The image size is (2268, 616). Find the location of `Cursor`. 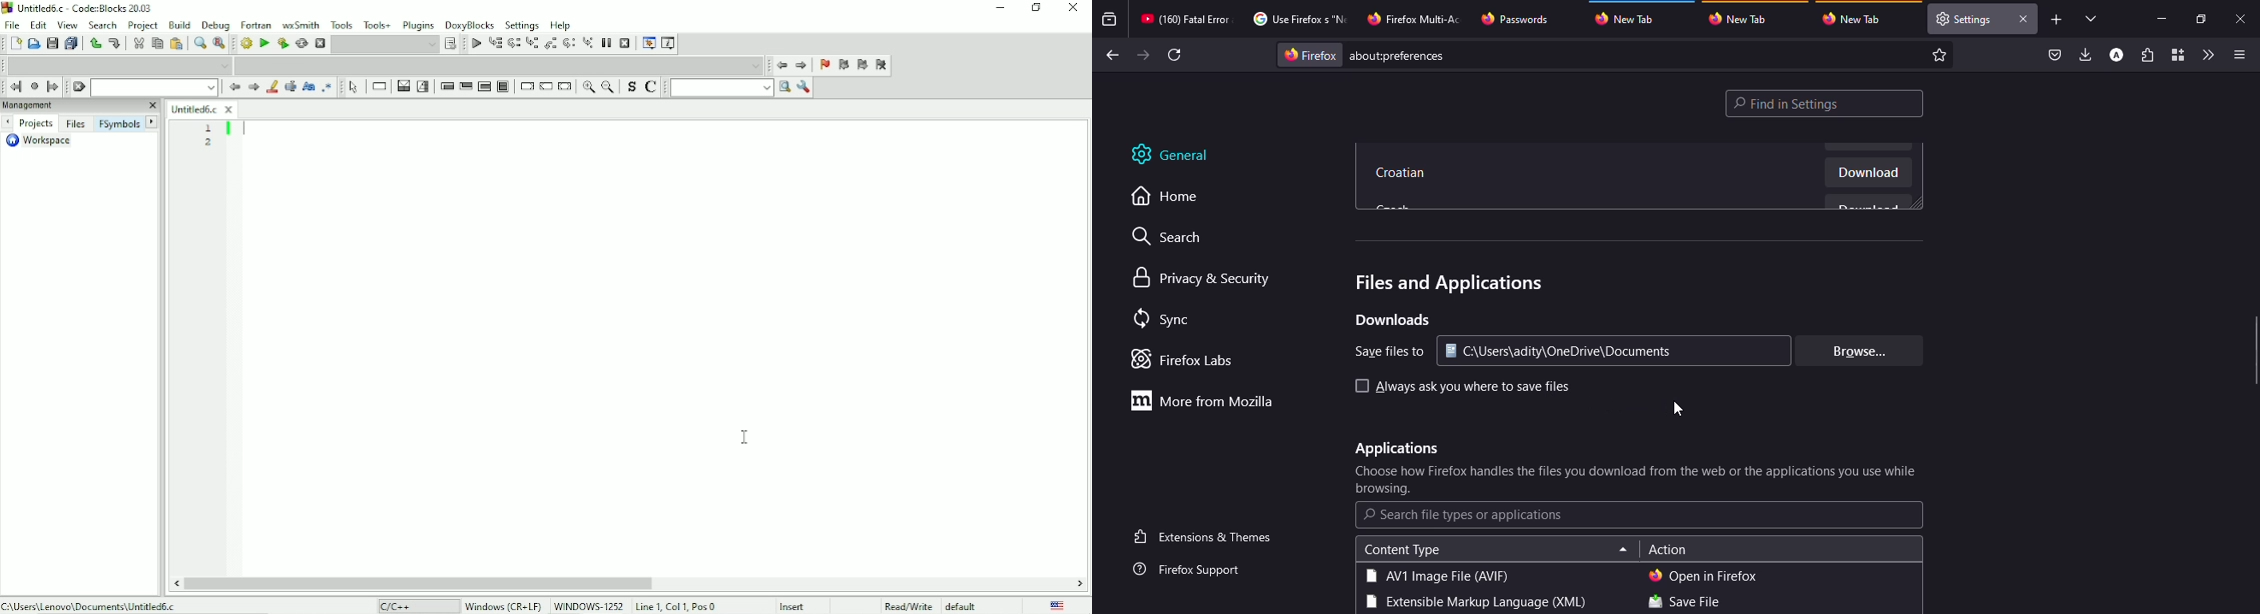

Cursor is located at coordinates (746, 436).